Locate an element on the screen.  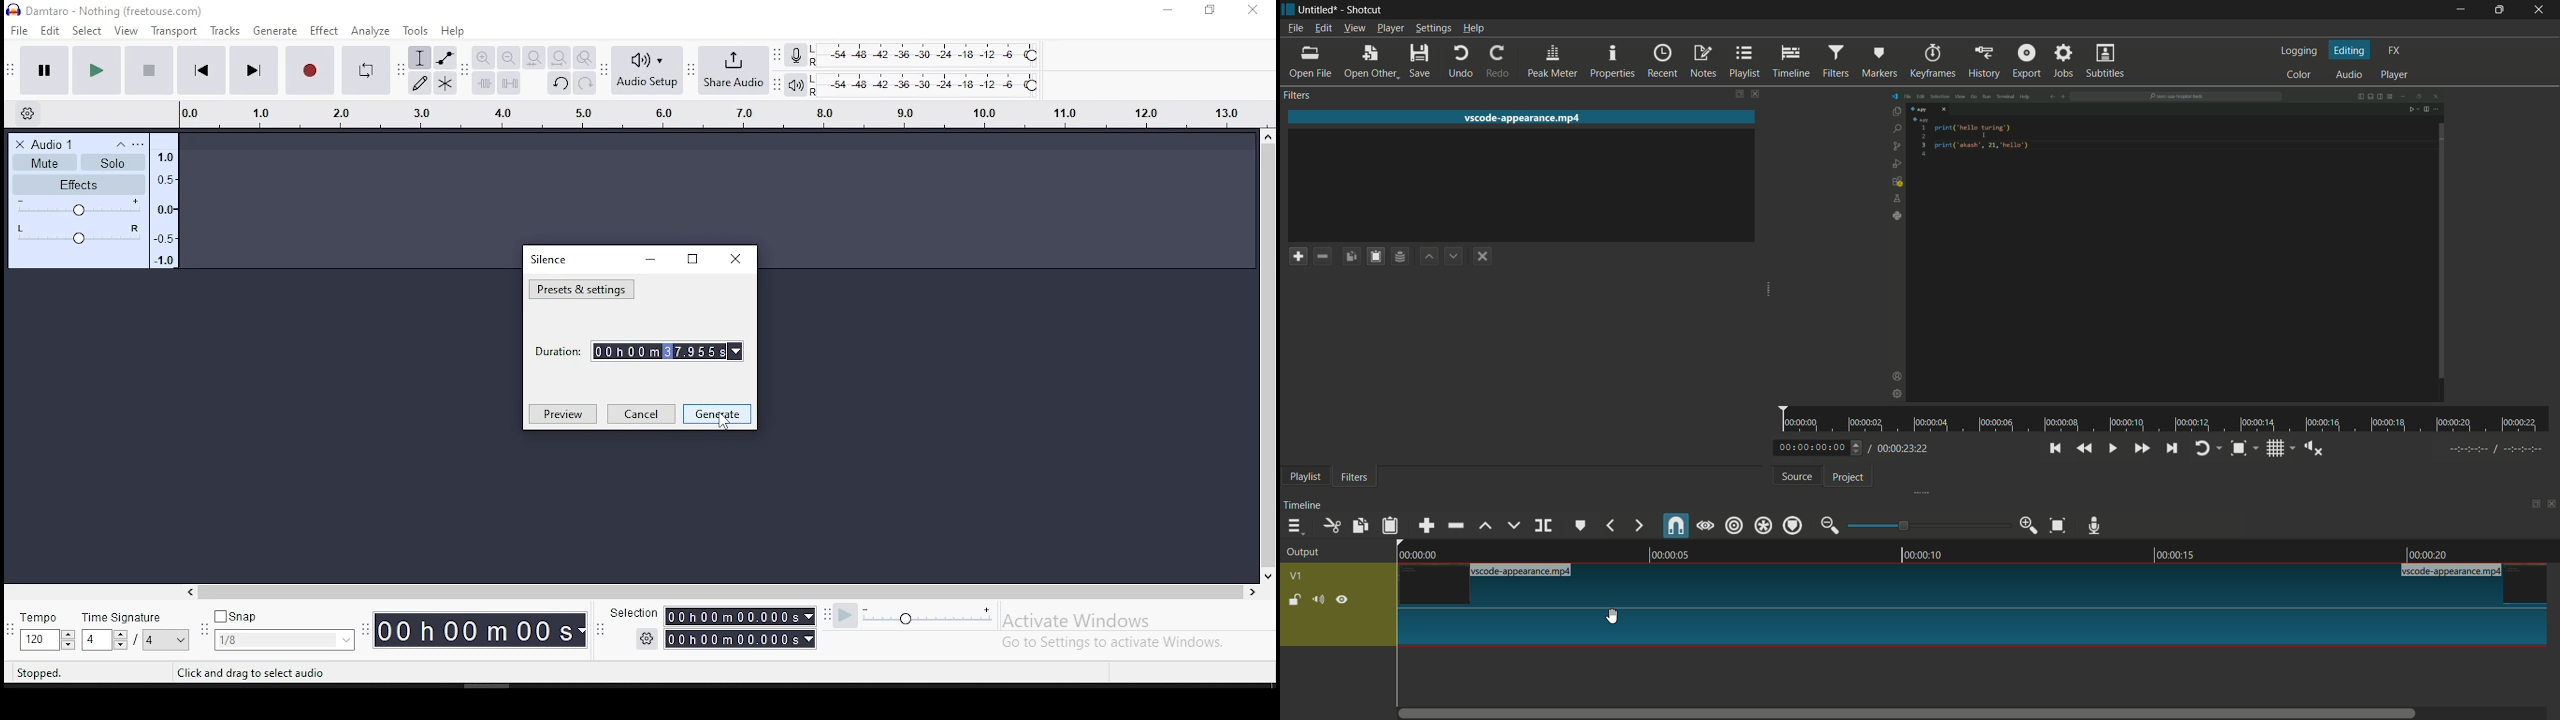
next marker is located at coordinates (1639, 525).